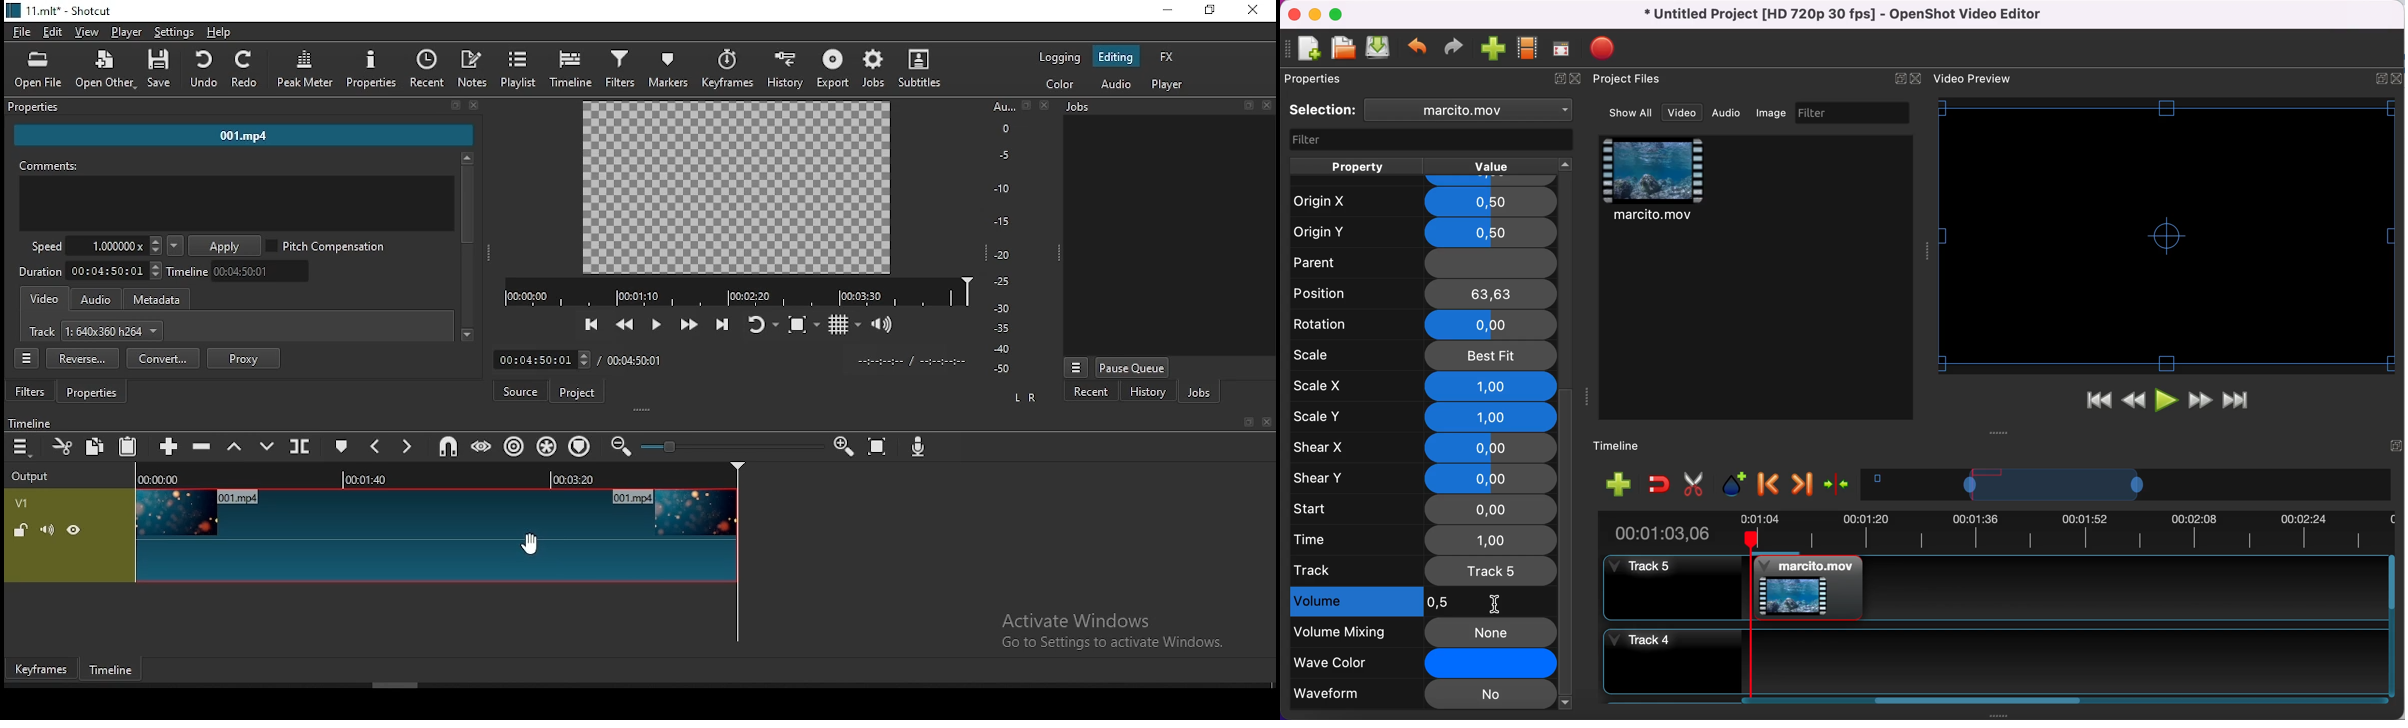 The image size is (2408, 728). What do you see at coordinates (1114, 84) in the screenshot?
I see `audio` at bounding box center [1114, 84].